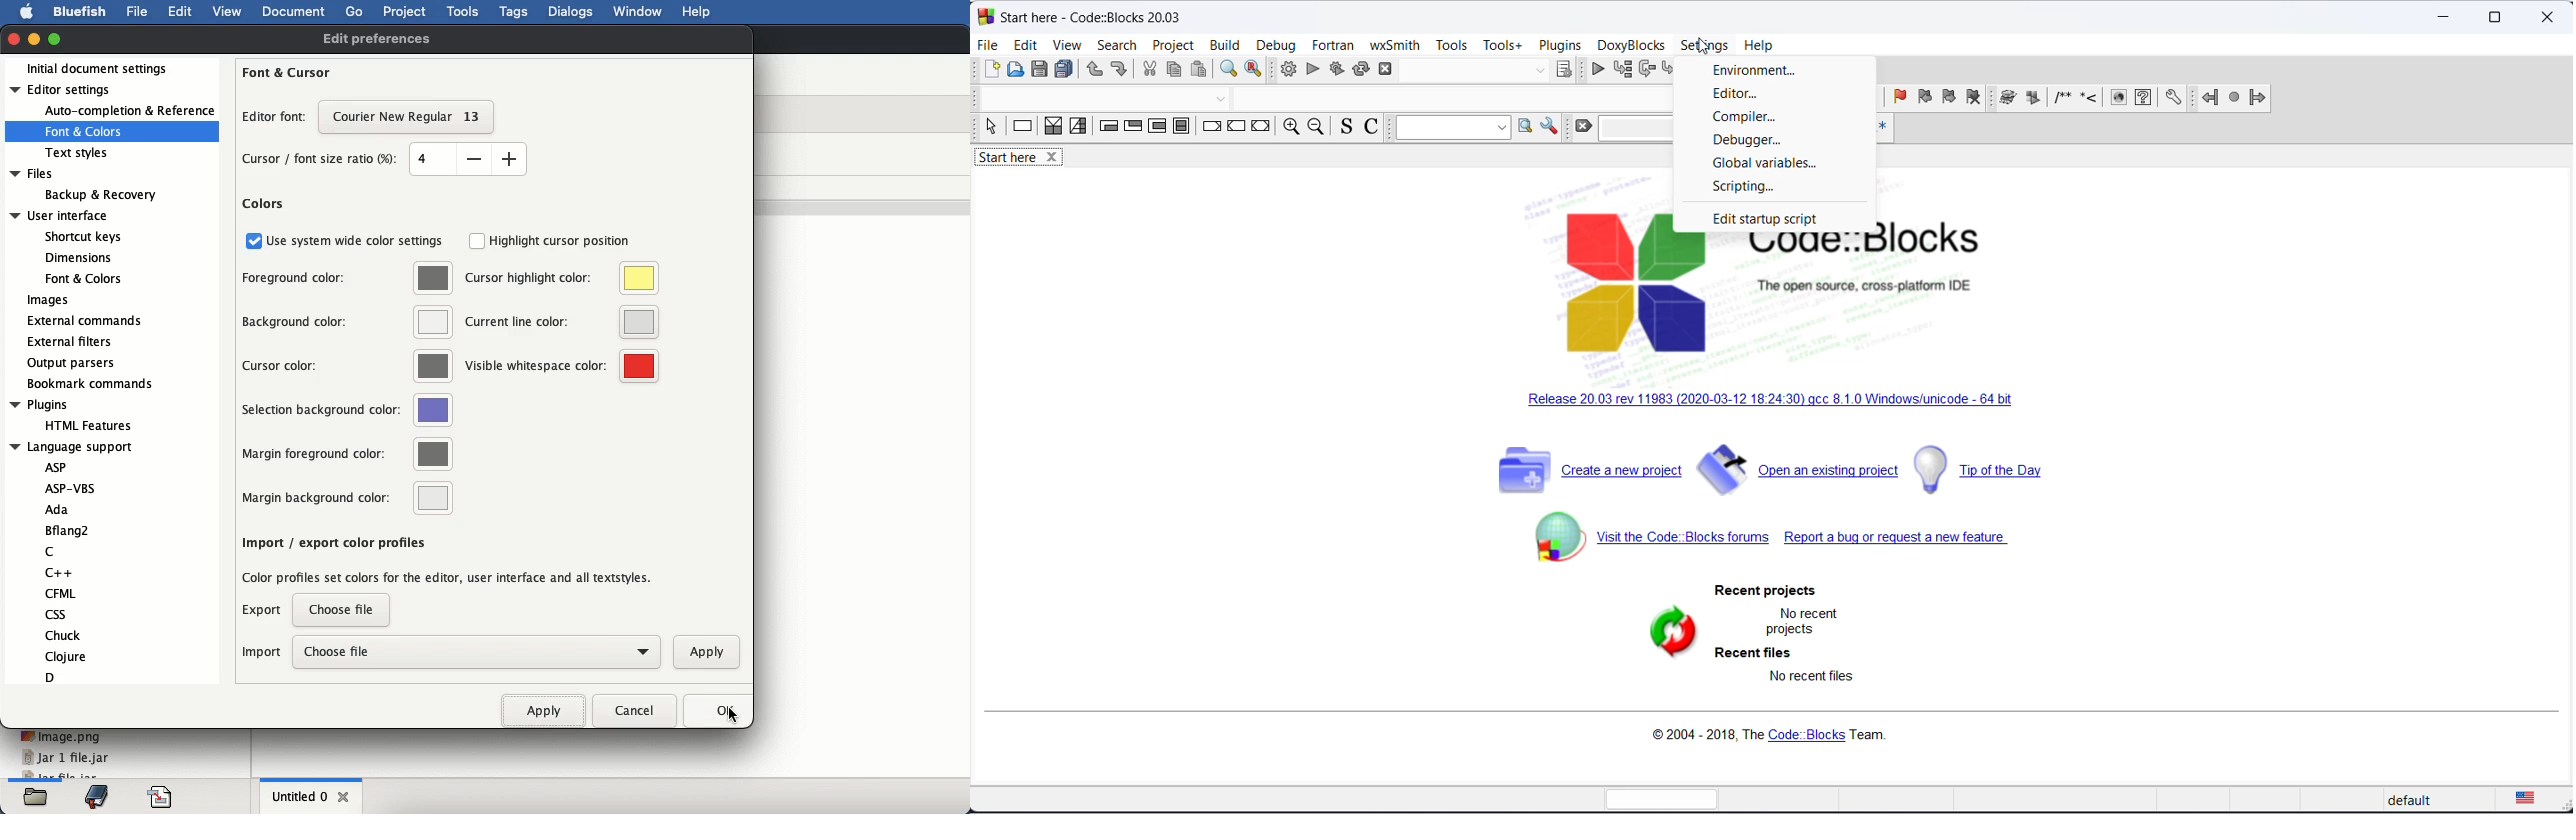 The width and height of the screenshot is (2576, 840). Describe the element at coordinates (1584, 126) in the screenshot. I see `clear` at that location.